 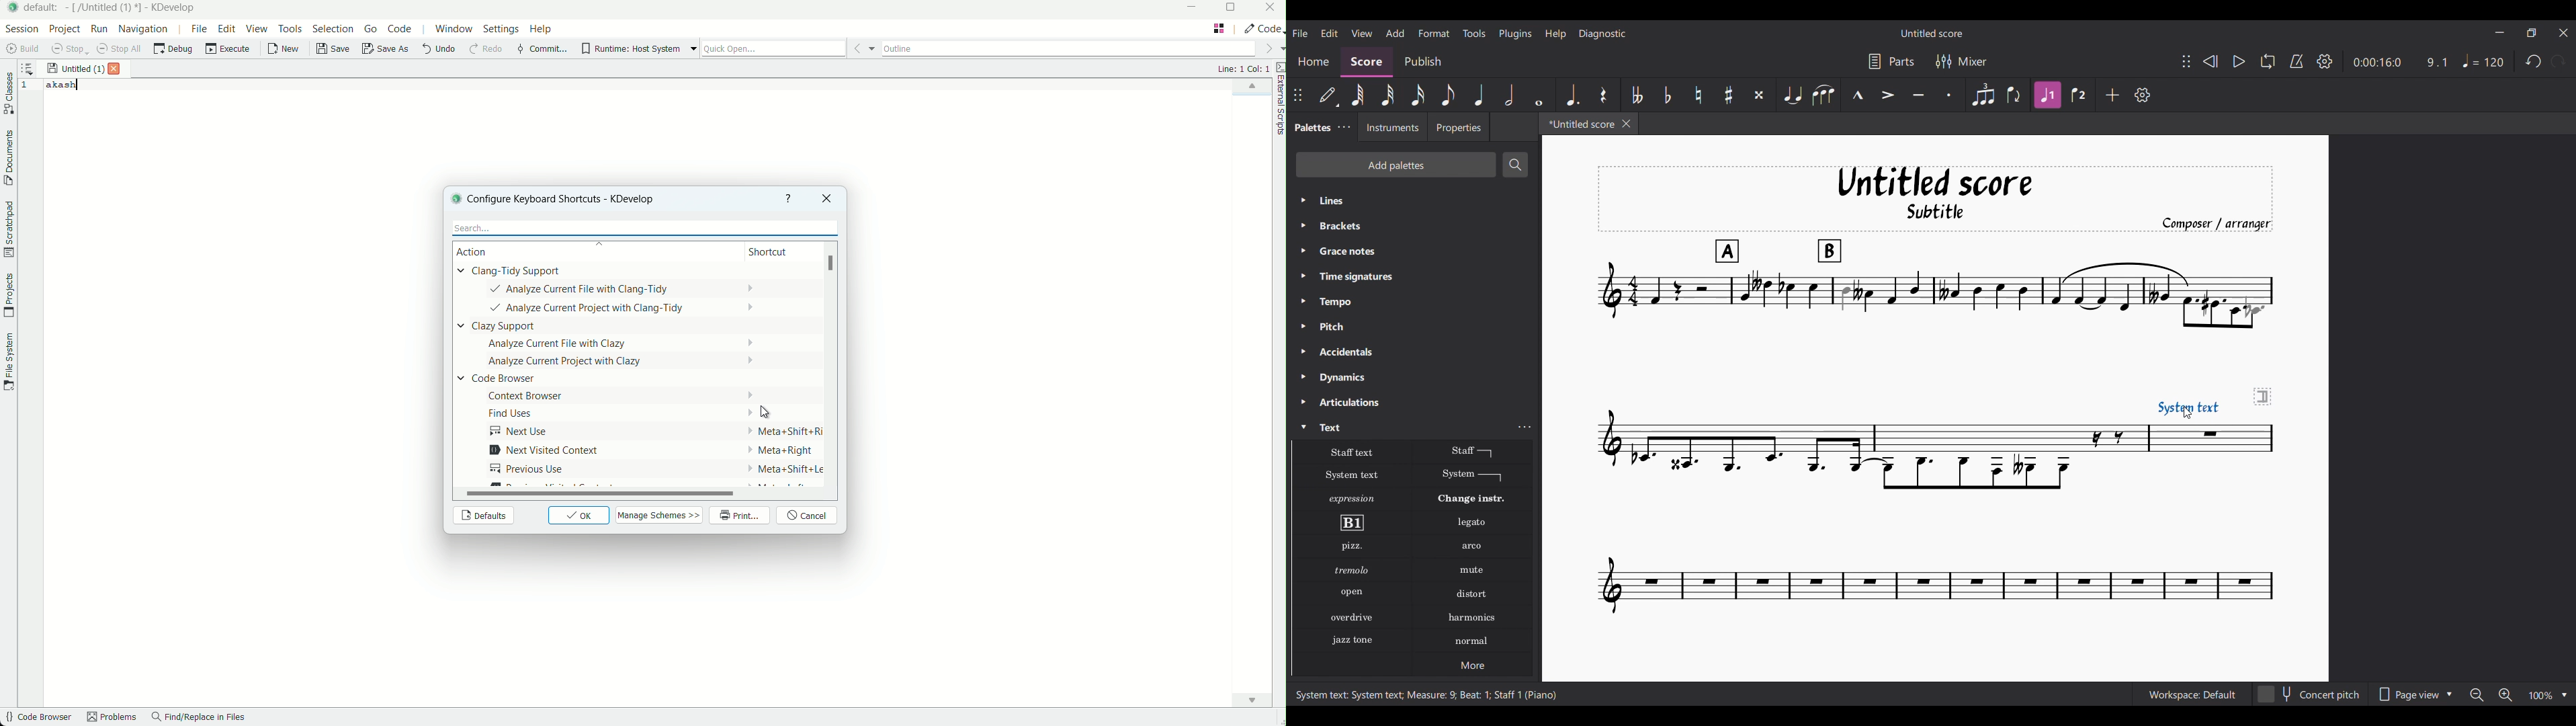 What do you see at coordinates (1391, 127) in the screenshot?
I see `Instruments` at bounding box center [1391, 127].